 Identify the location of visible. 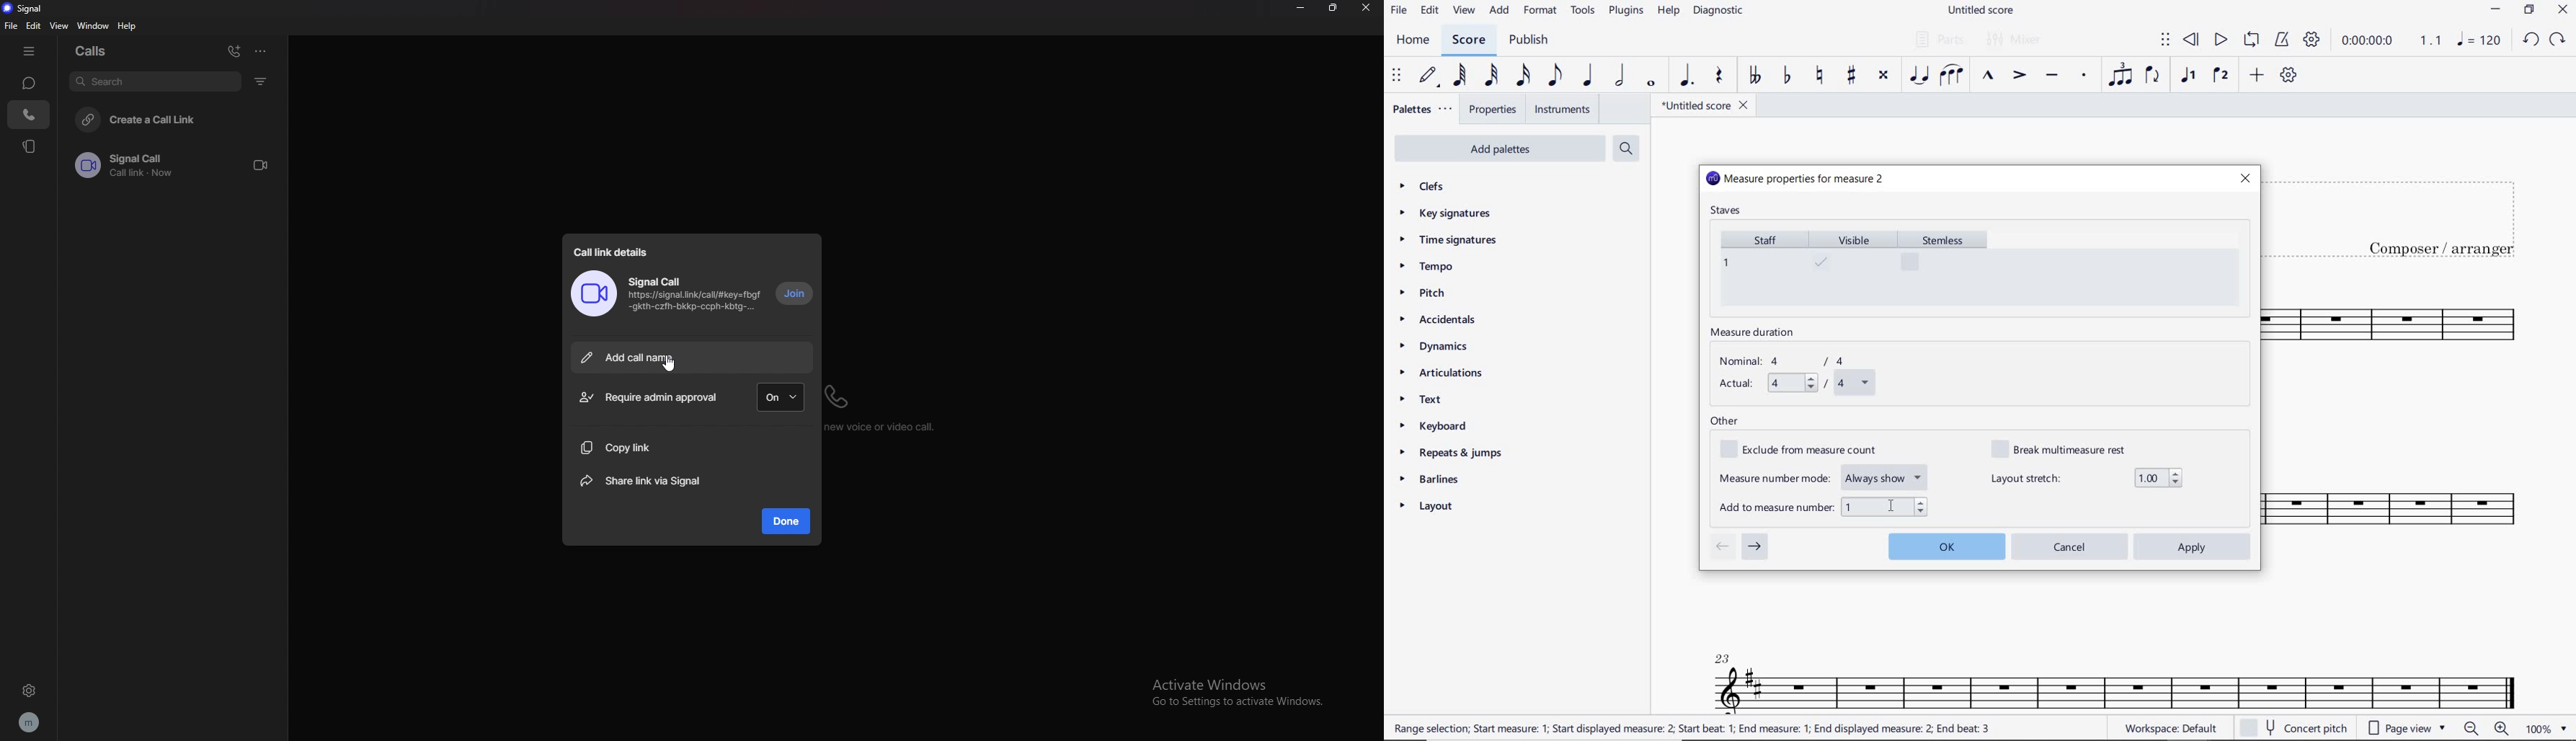
(1854, 268).